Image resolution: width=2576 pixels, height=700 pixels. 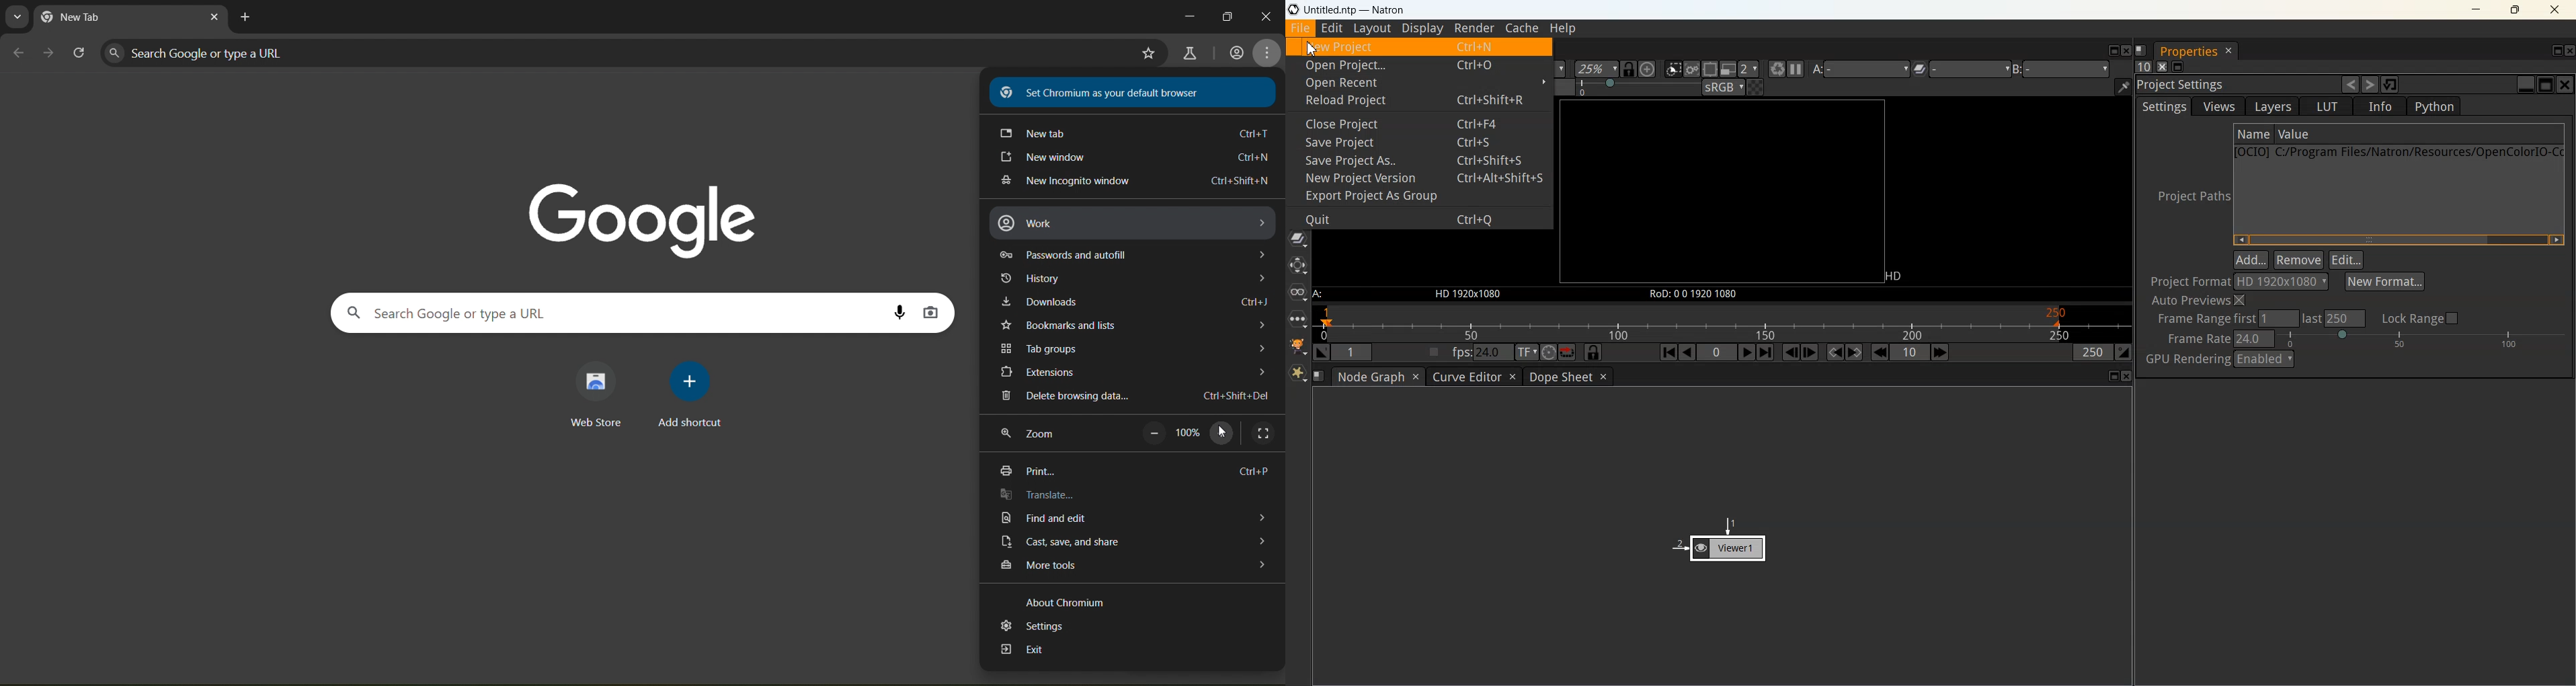 I want to click on cast, save and share, so click(x=1134, y=541).